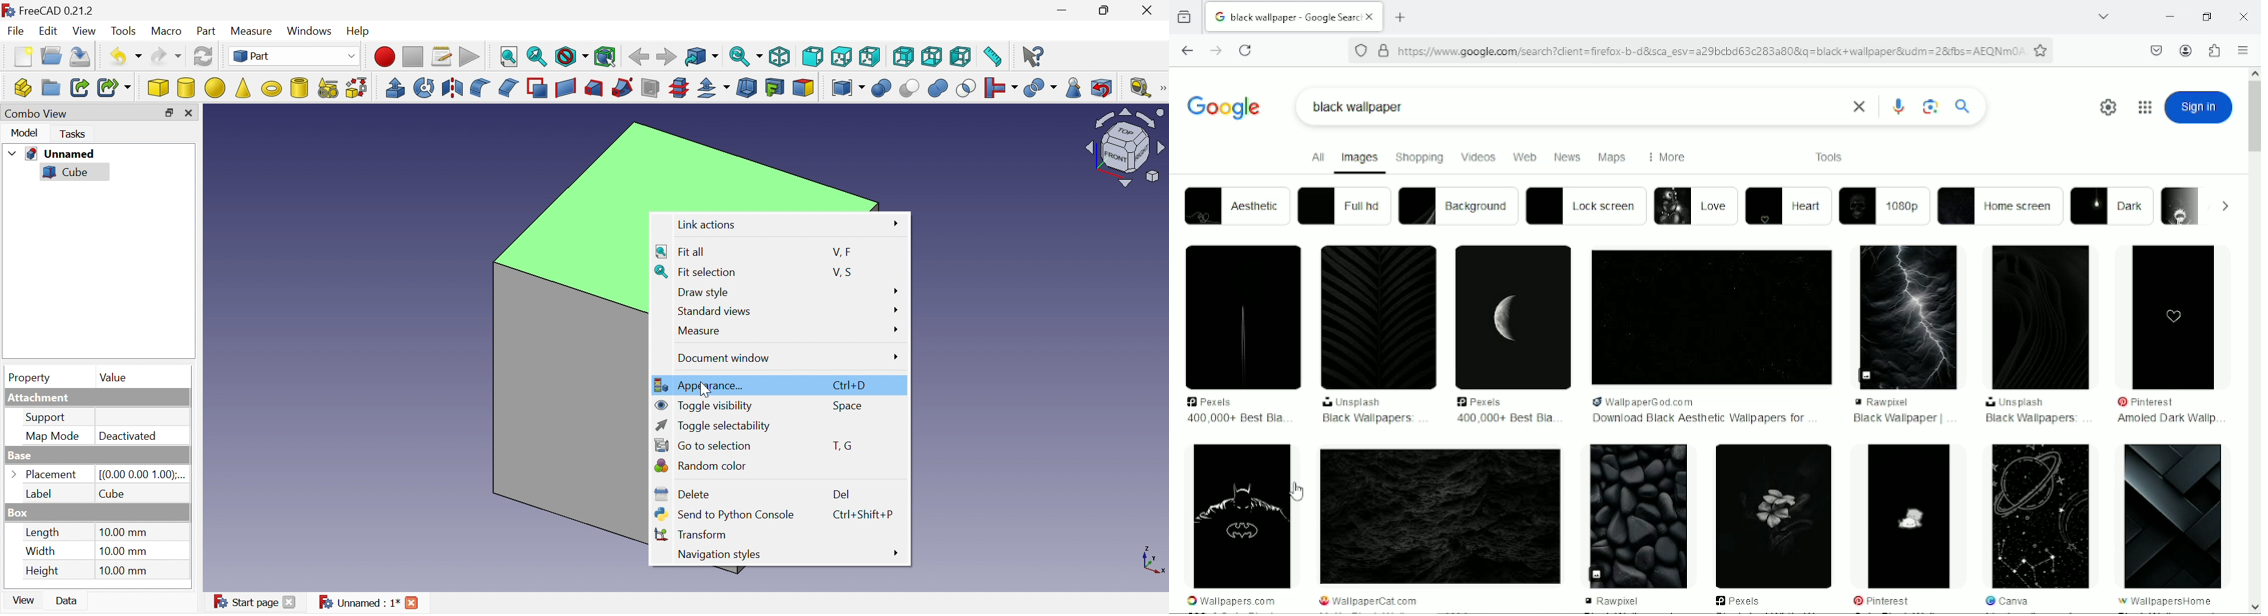  Describe the element at coordinates (993, 58) in the screenshot. I see `Measure distance` at that location.